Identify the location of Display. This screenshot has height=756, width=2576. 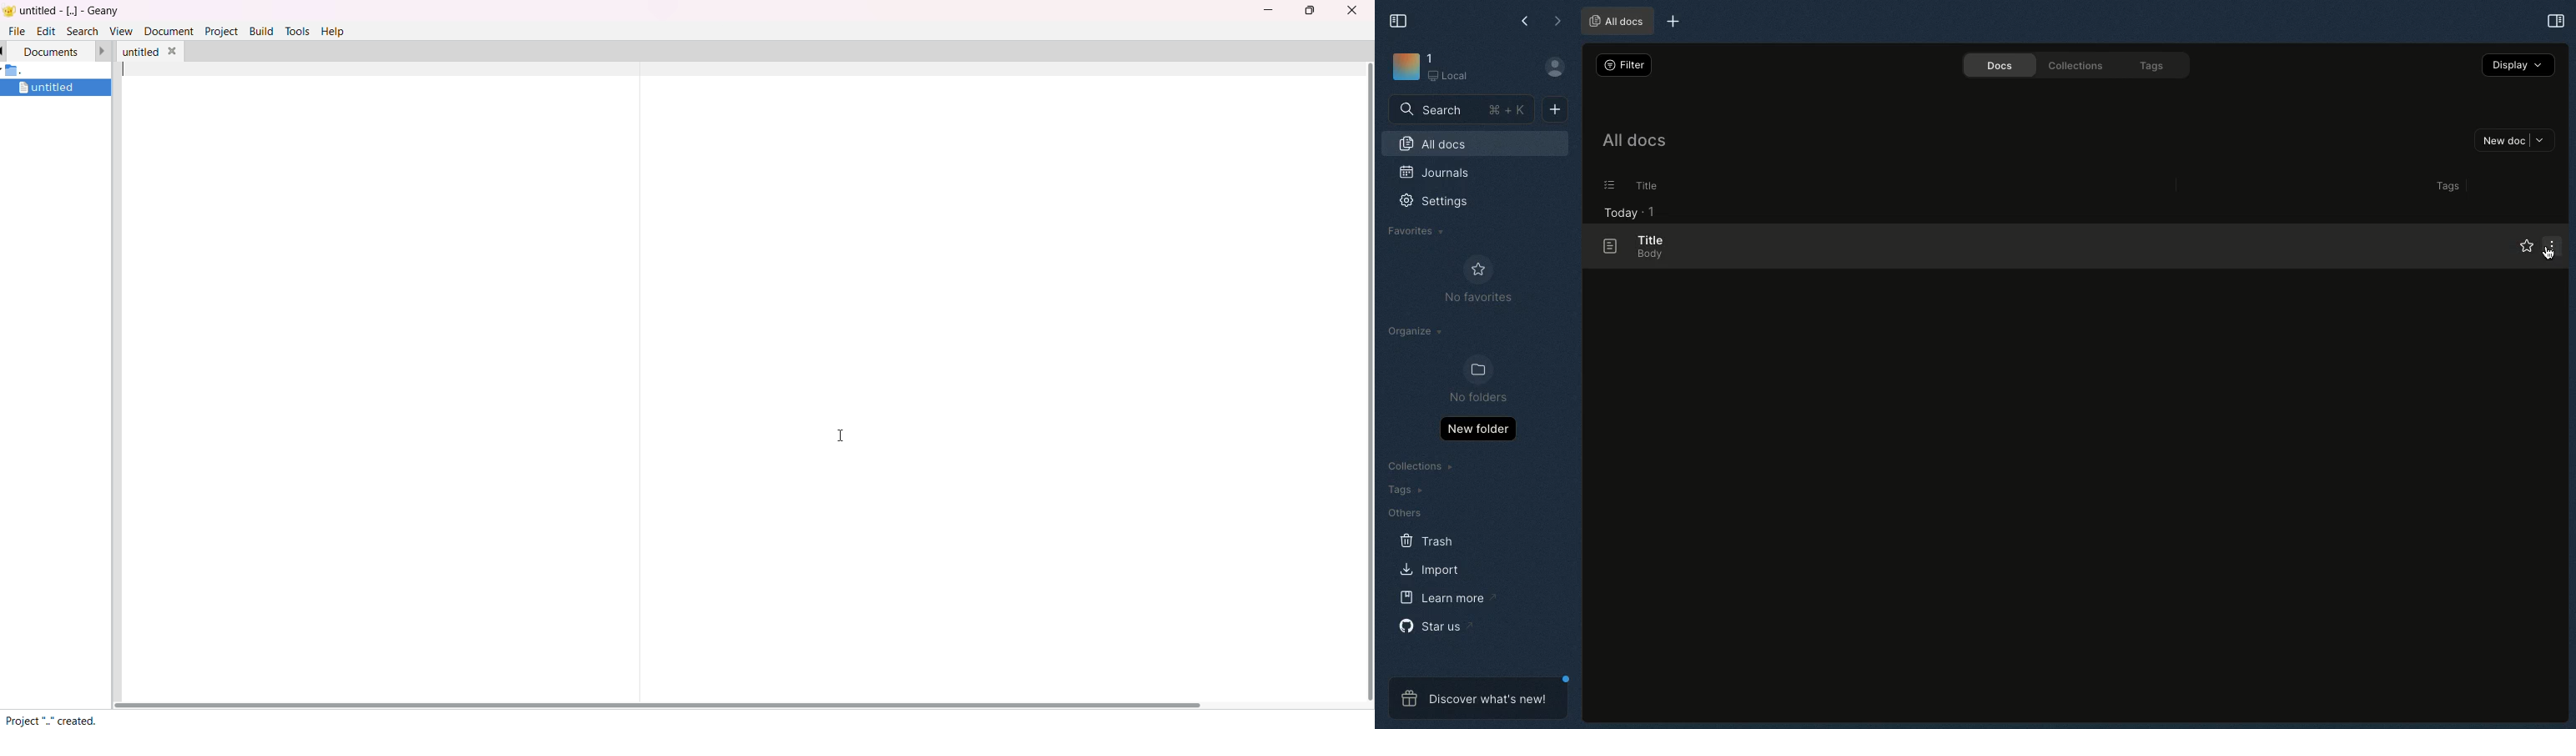
(2518, 64).